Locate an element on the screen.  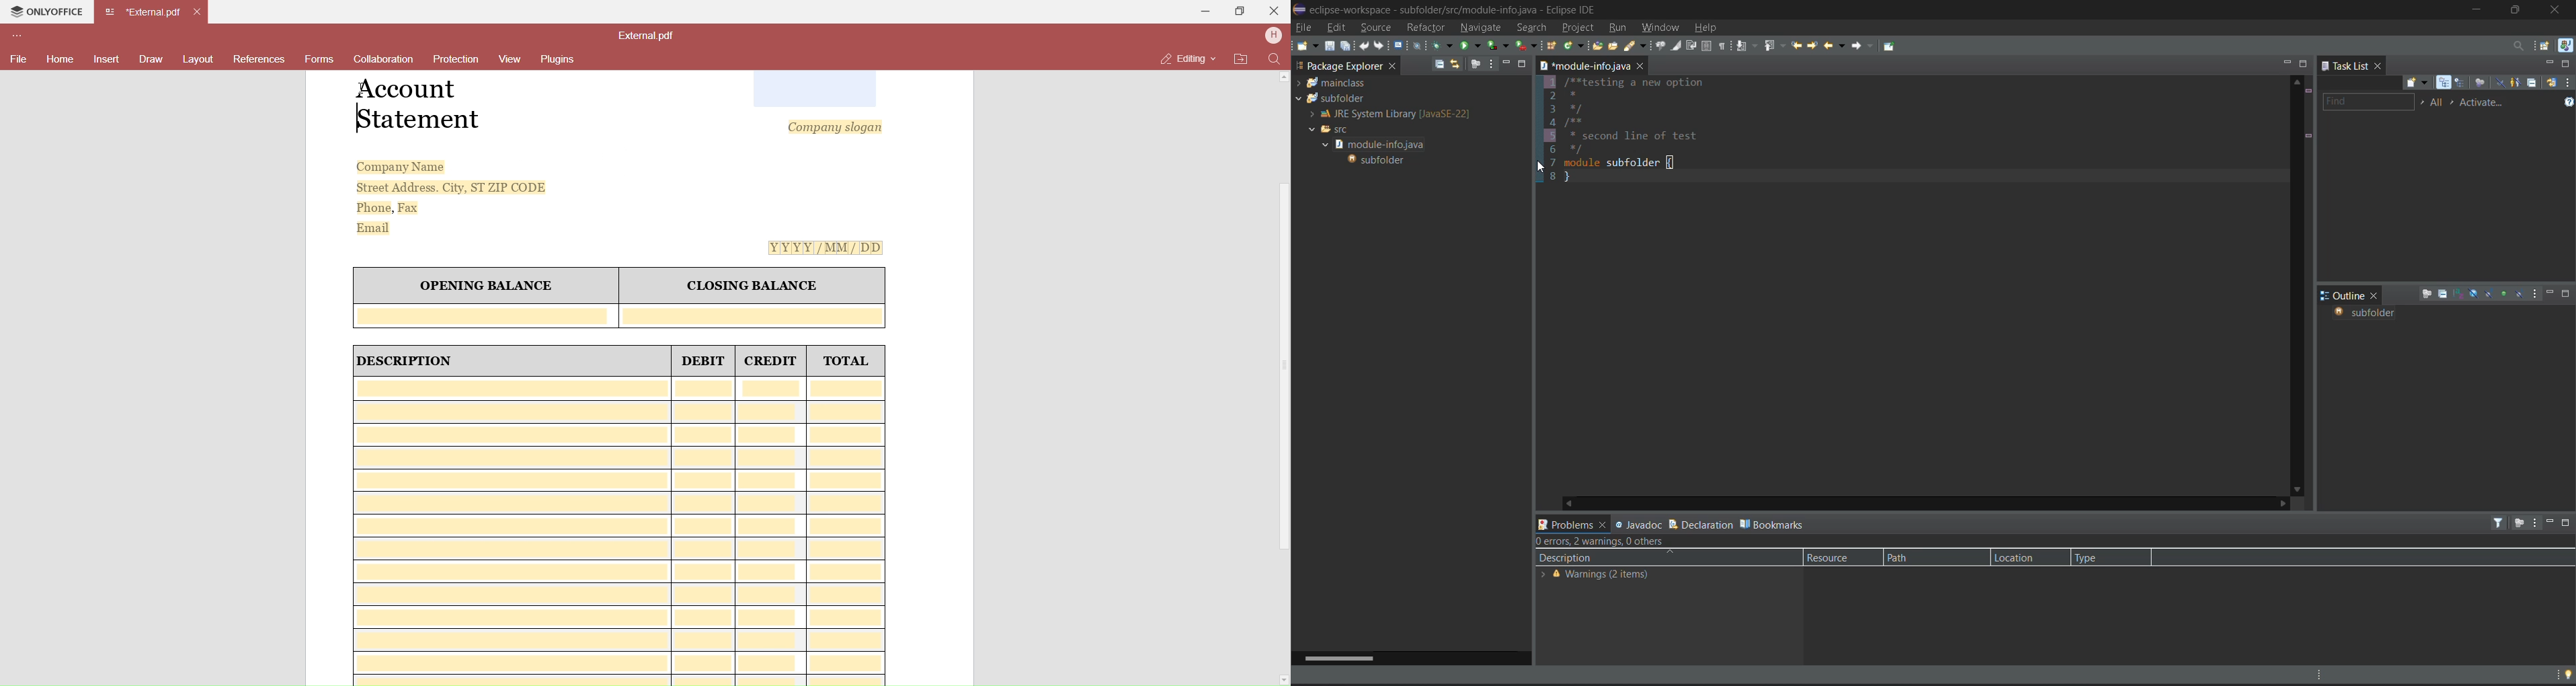
view menu is located at coordinates (1490, 63).